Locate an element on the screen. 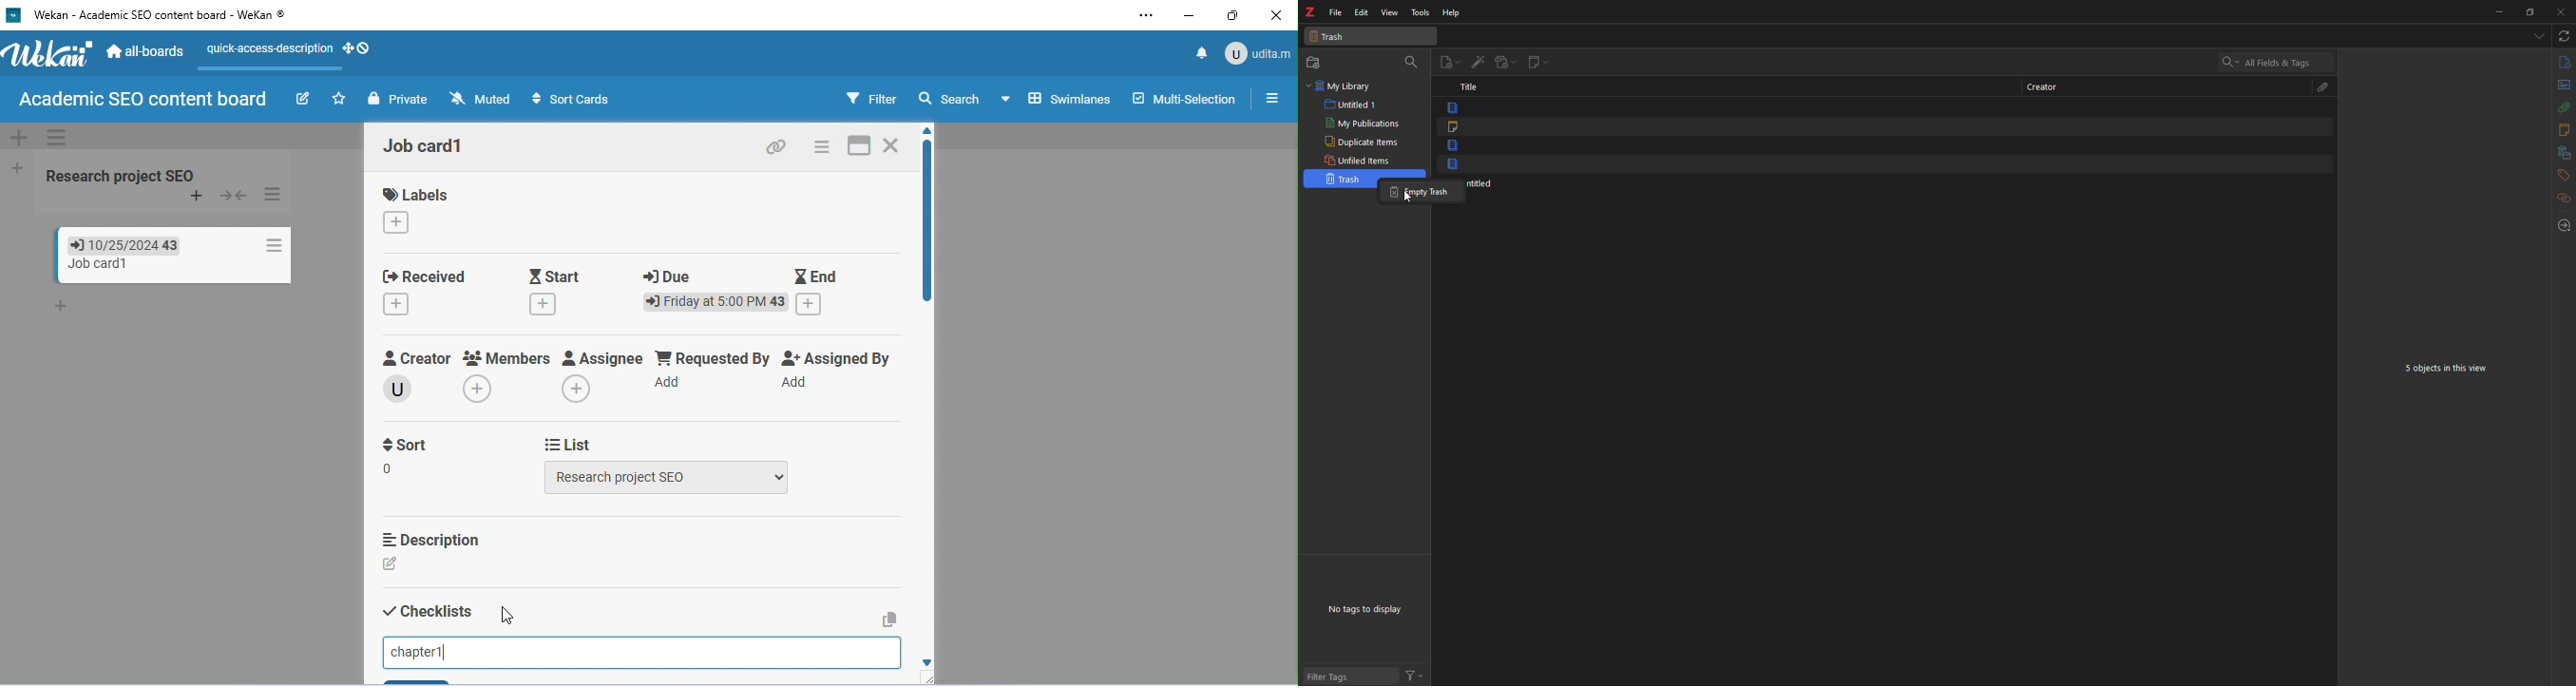 Image resolution: width=2576 pixels, height=700 pixels. private is located at coordinates (397, 99).